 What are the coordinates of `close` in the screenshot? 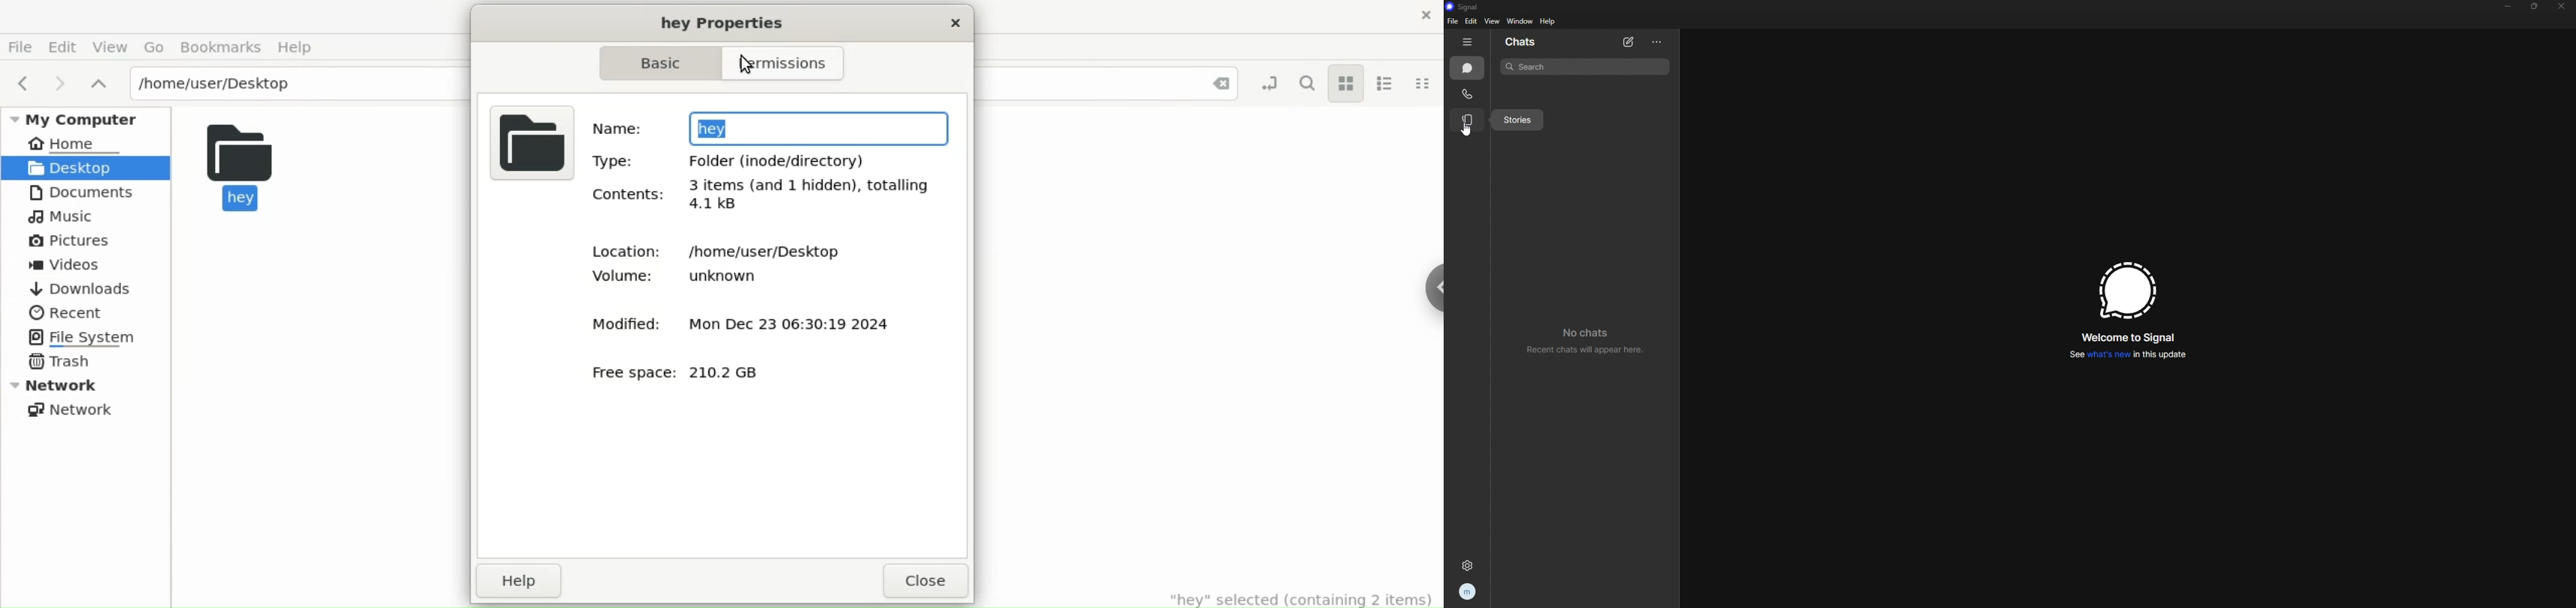 It's located at (2561, 5).